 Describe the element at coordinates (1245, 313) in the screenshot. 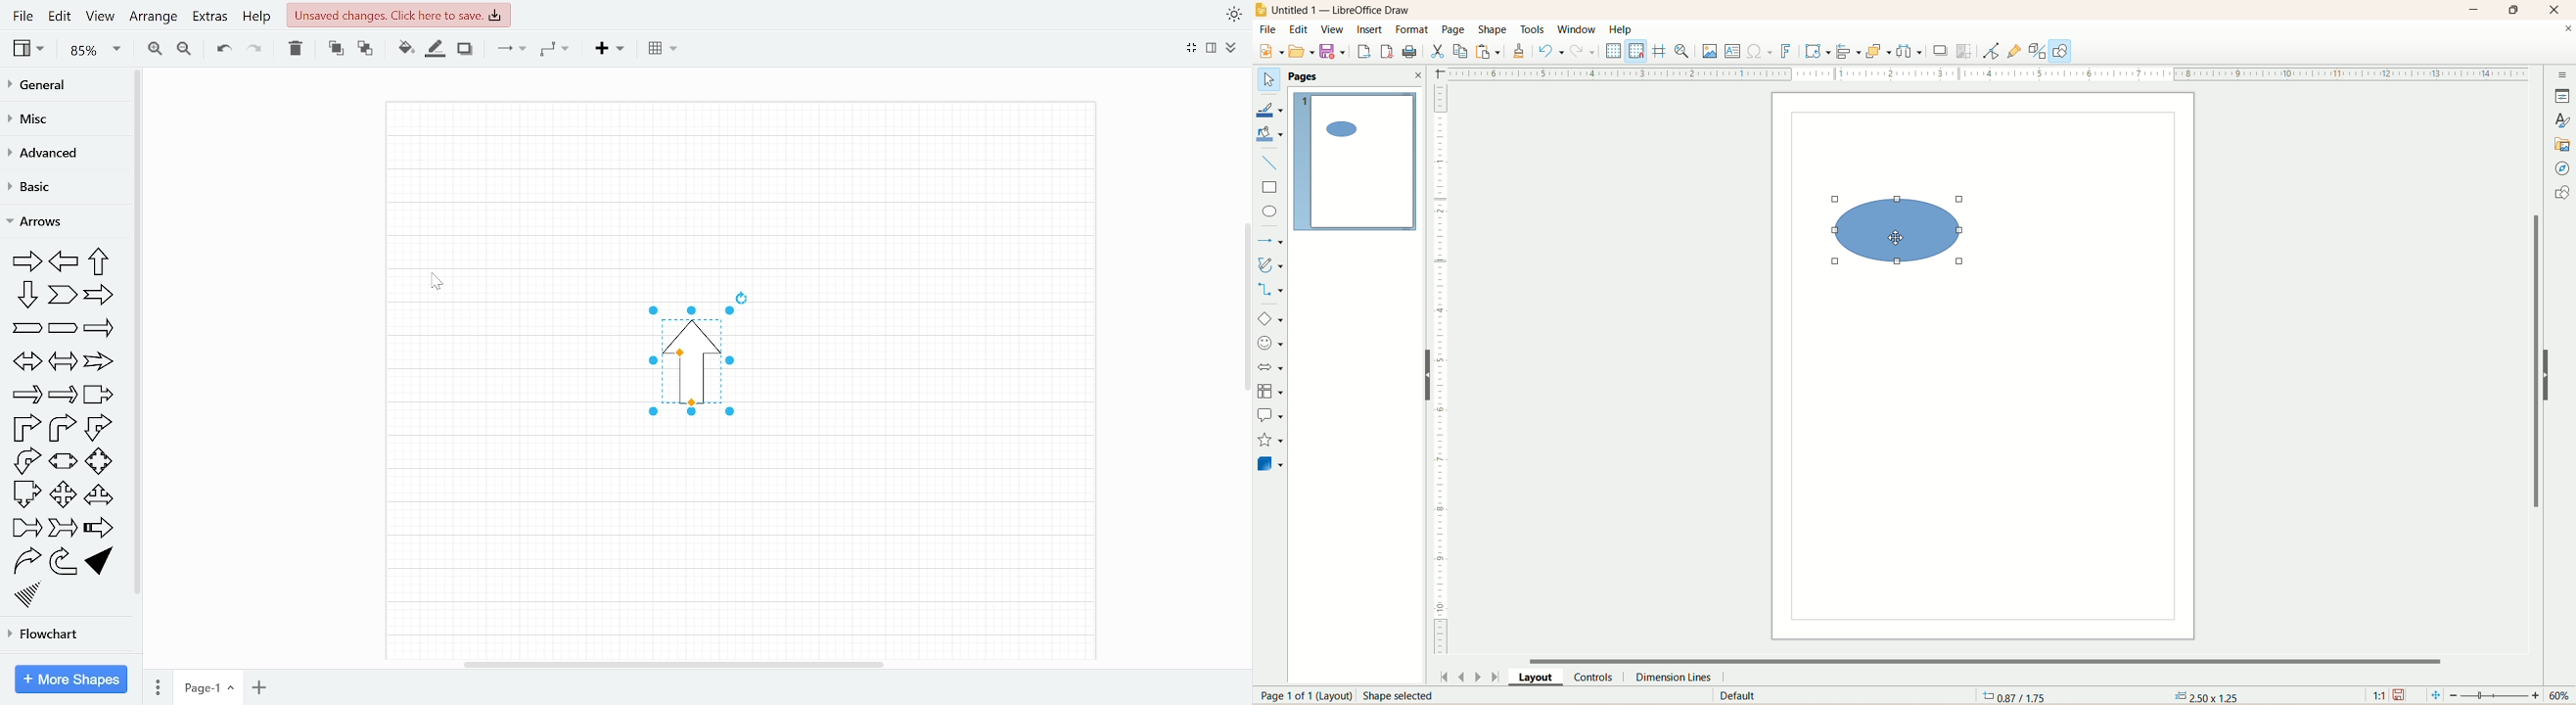

I see `Vertical scrolbar` at that location.